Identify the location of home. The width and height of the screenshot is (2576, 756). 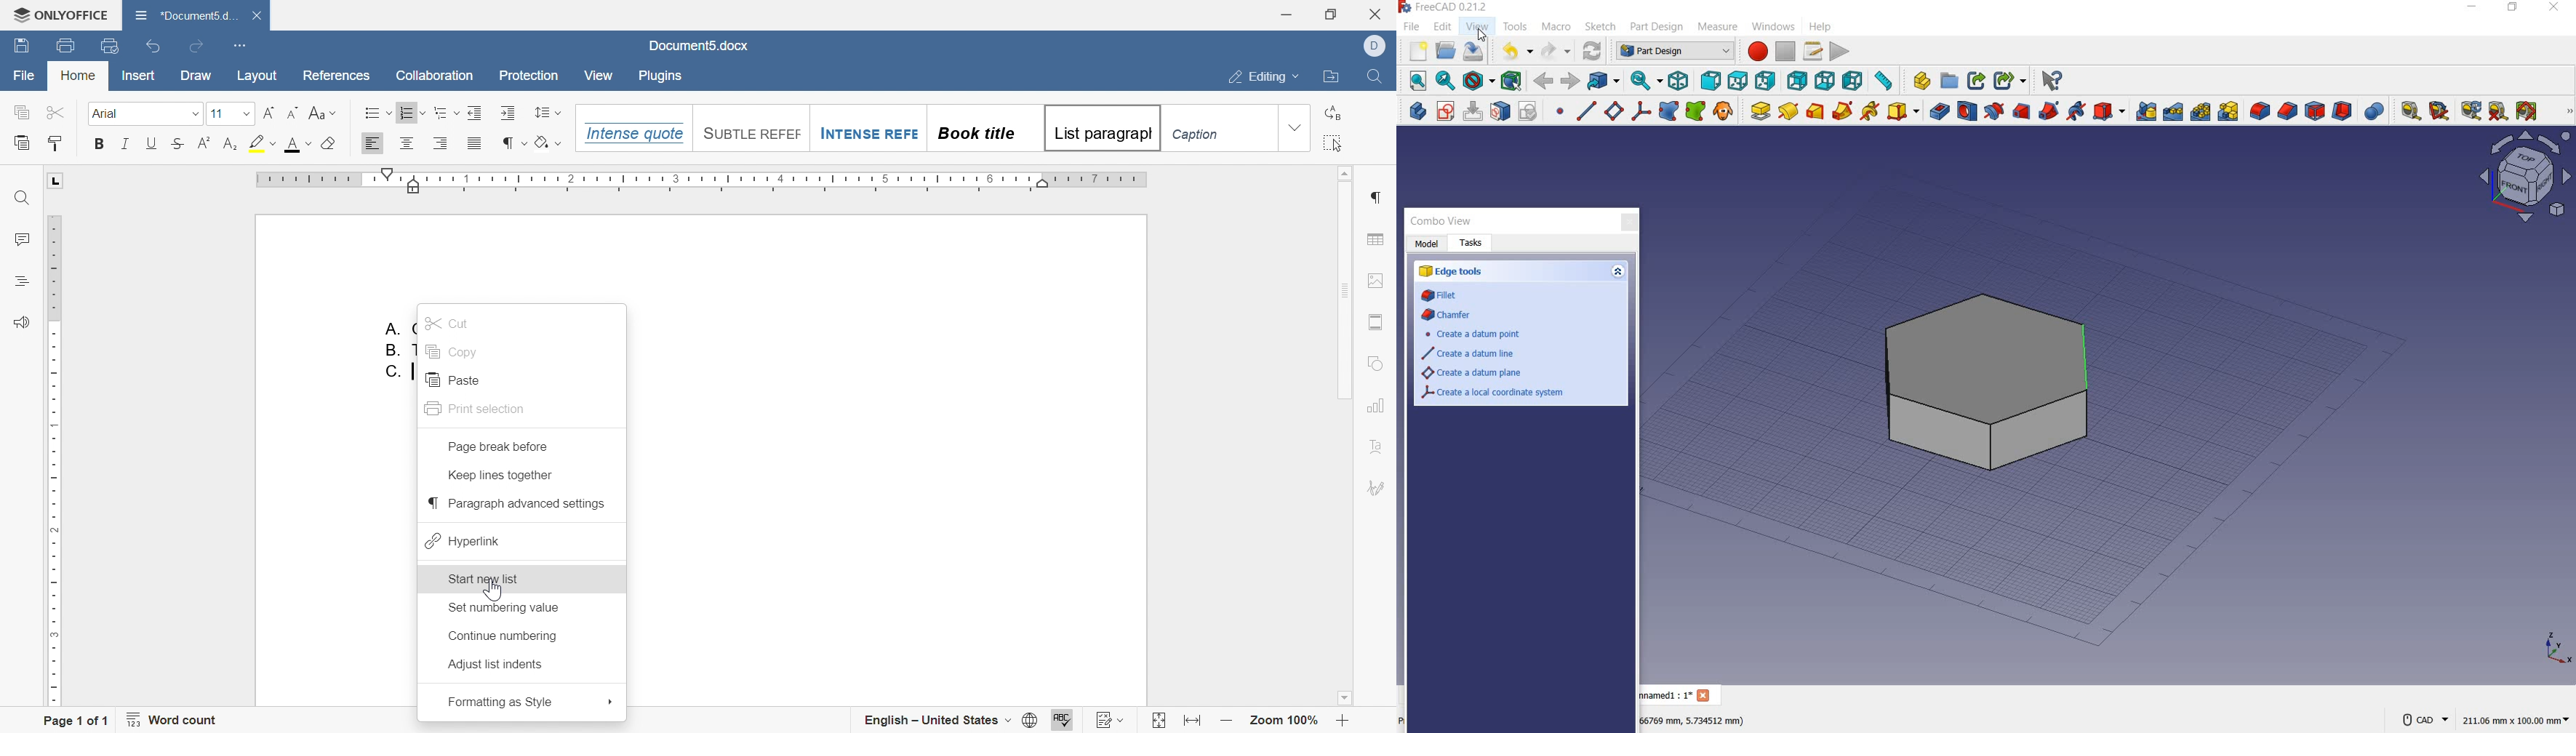
(76, 76).